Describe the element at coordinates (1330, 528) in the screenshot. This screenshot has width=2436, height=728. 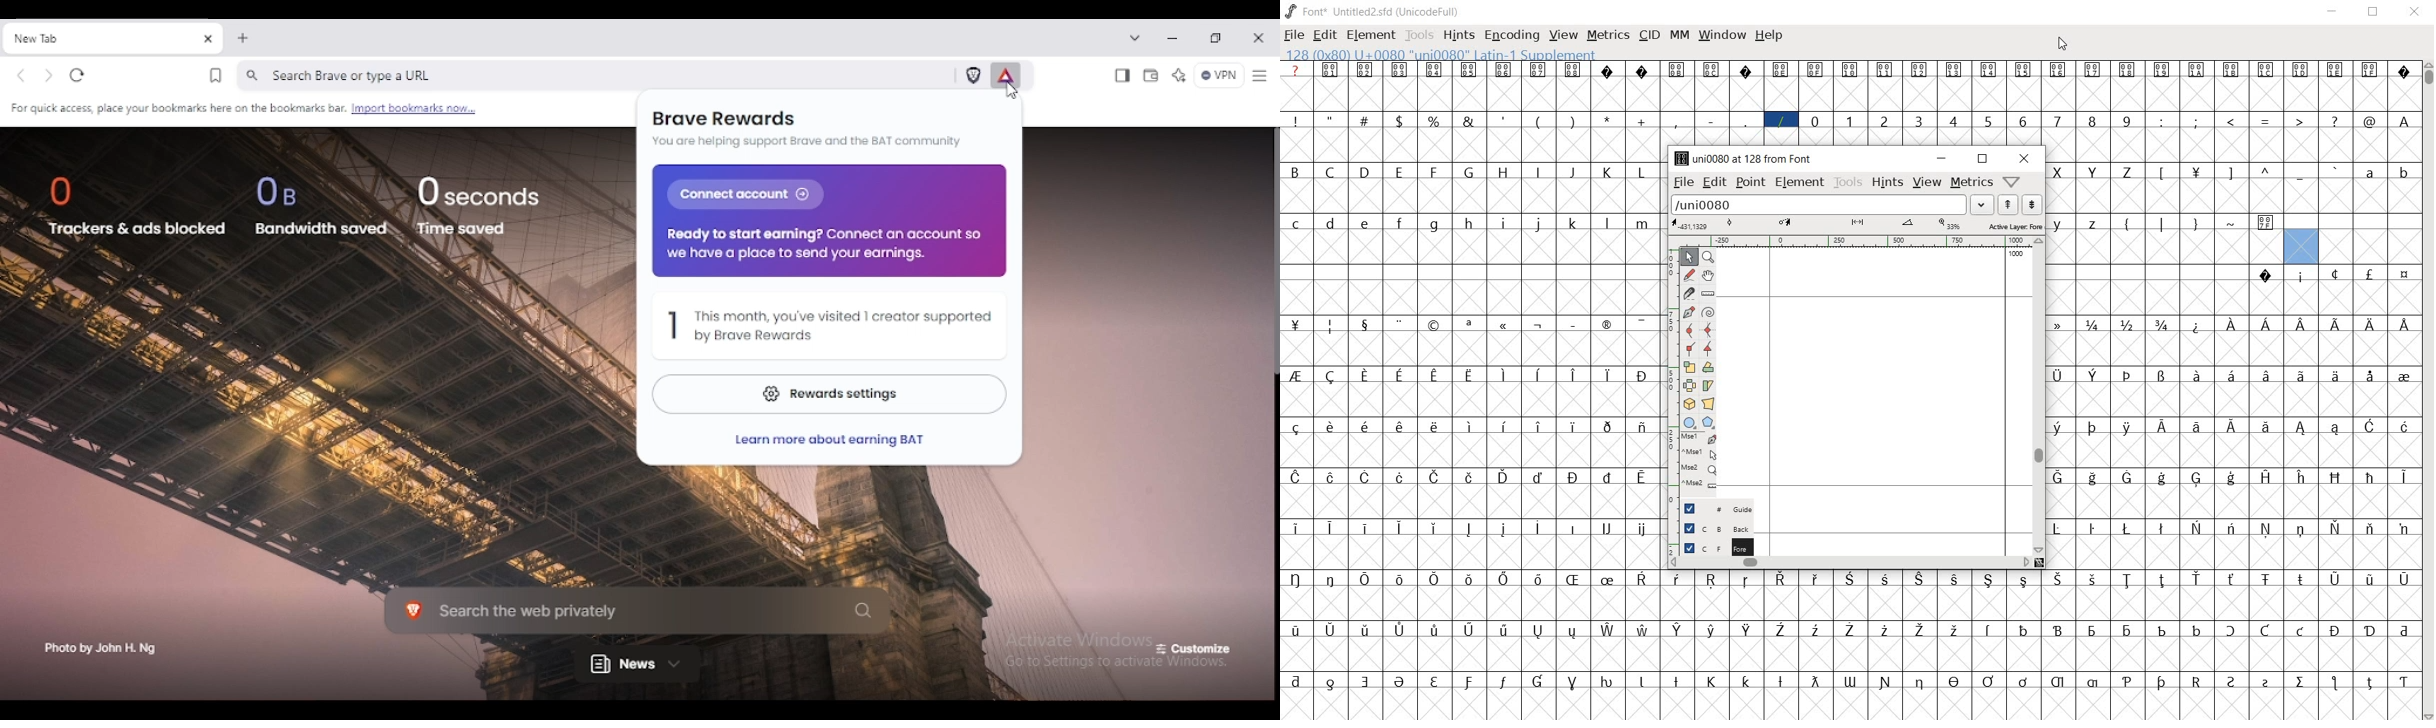
I see `glyph` at that location.